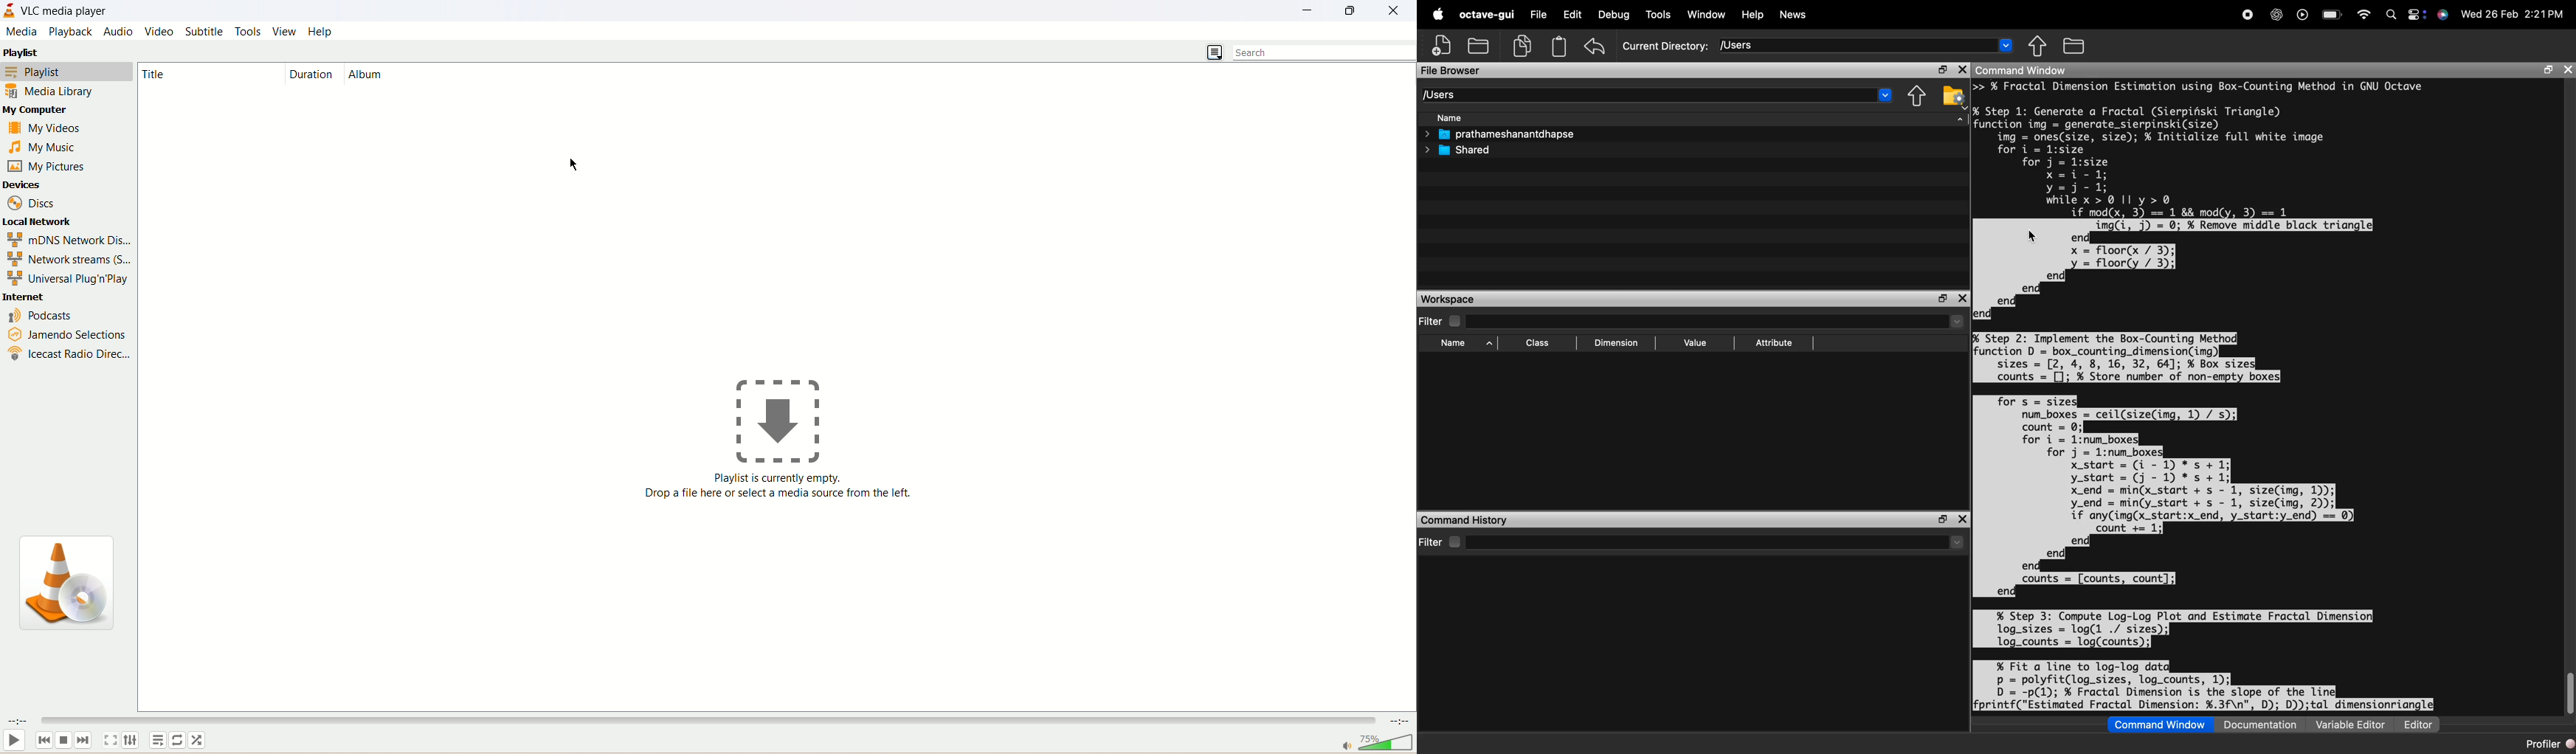  I want to click on minimize, so click(1309, 11).